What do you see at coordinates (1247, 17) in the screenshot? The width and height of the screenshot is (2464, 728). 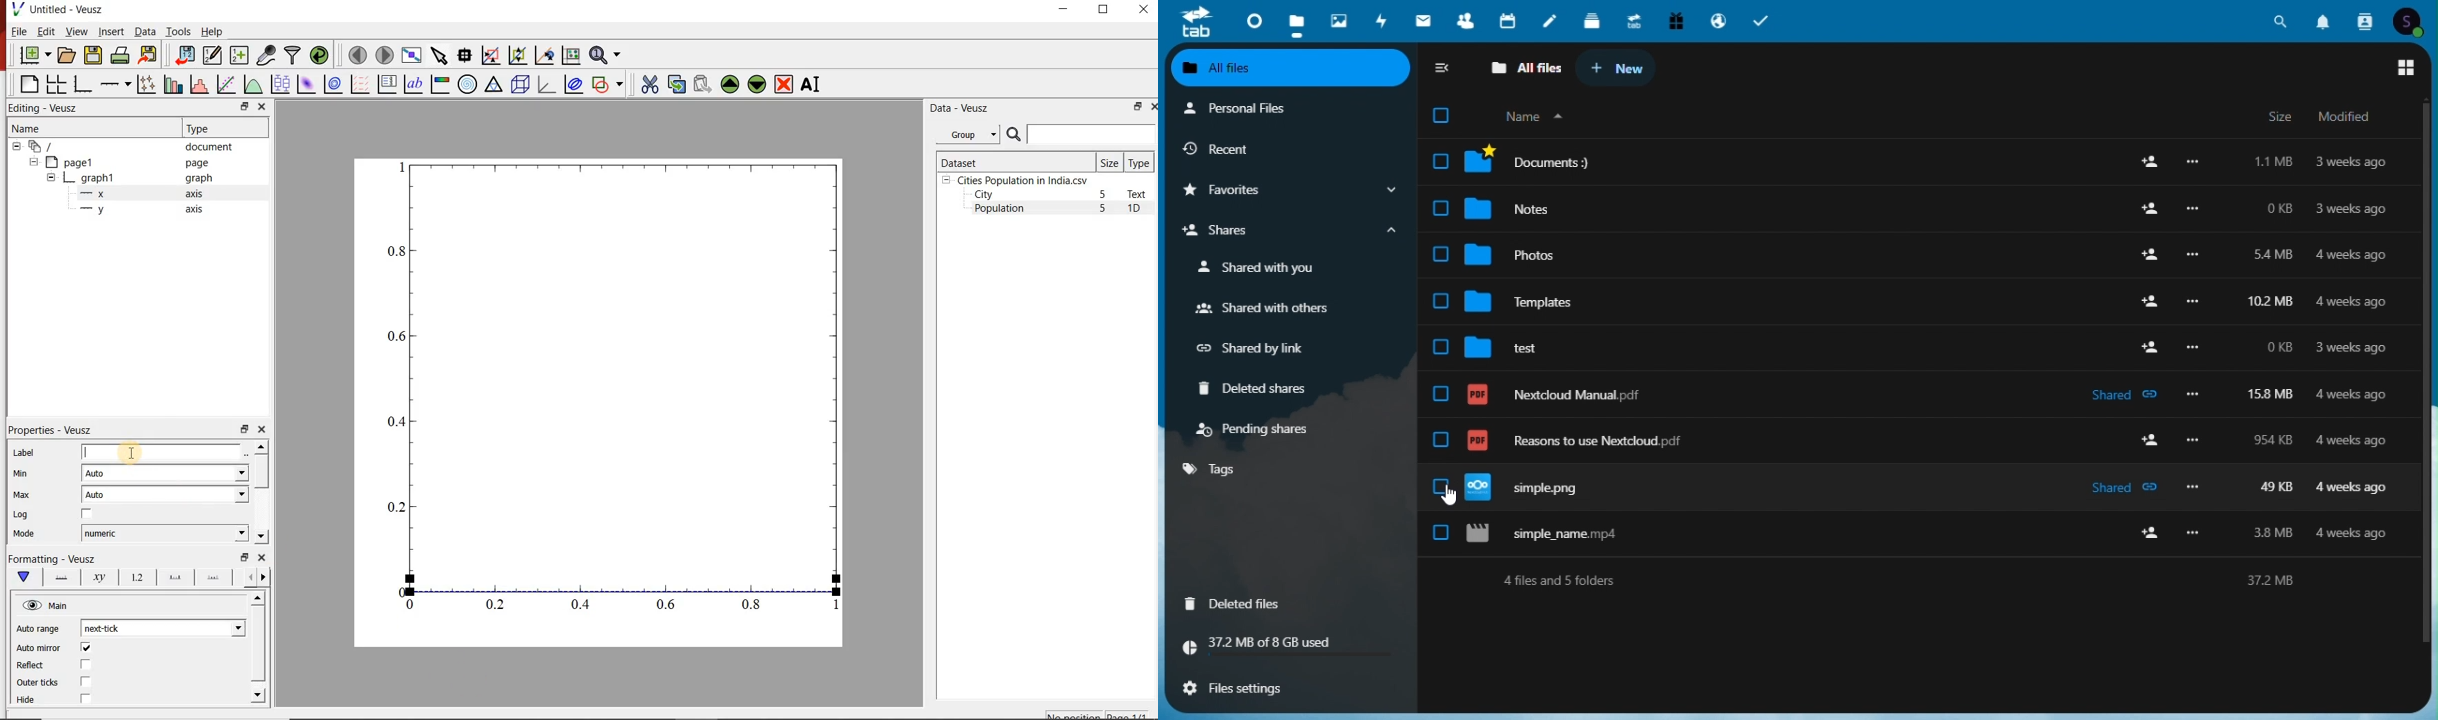 I see `dashboard` at bounding box center [1247, 17].